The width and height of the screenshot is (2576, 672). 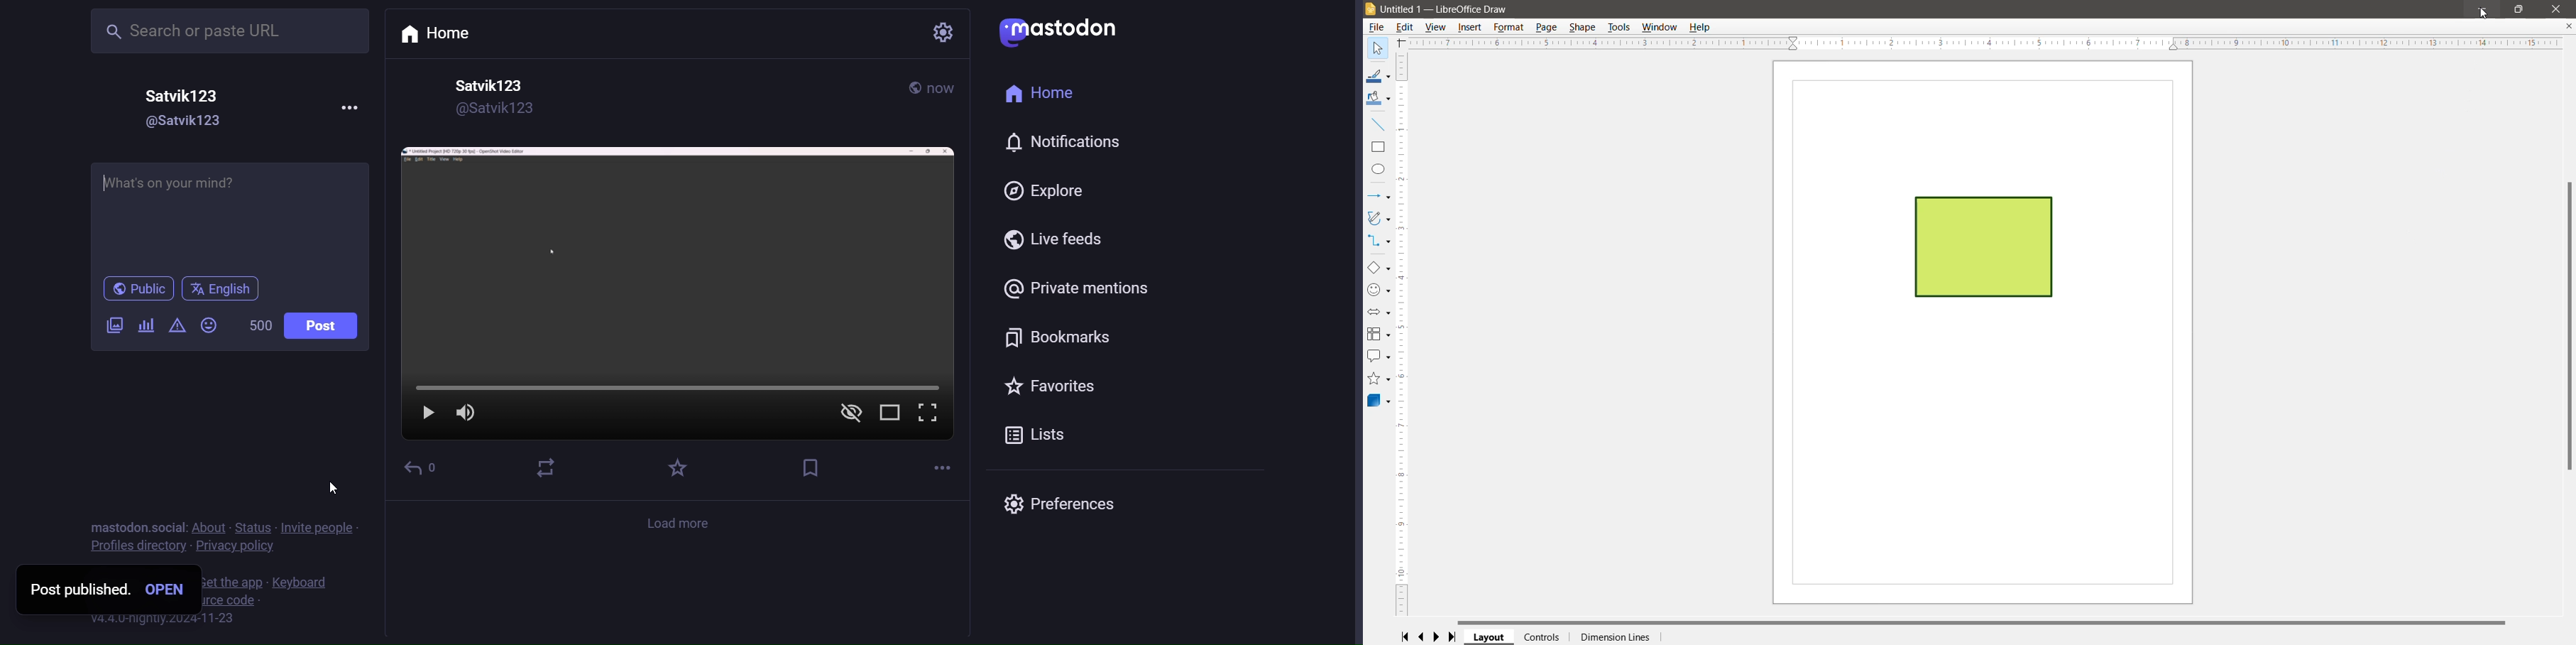 I want to click on english, so click(x=227, y=286).